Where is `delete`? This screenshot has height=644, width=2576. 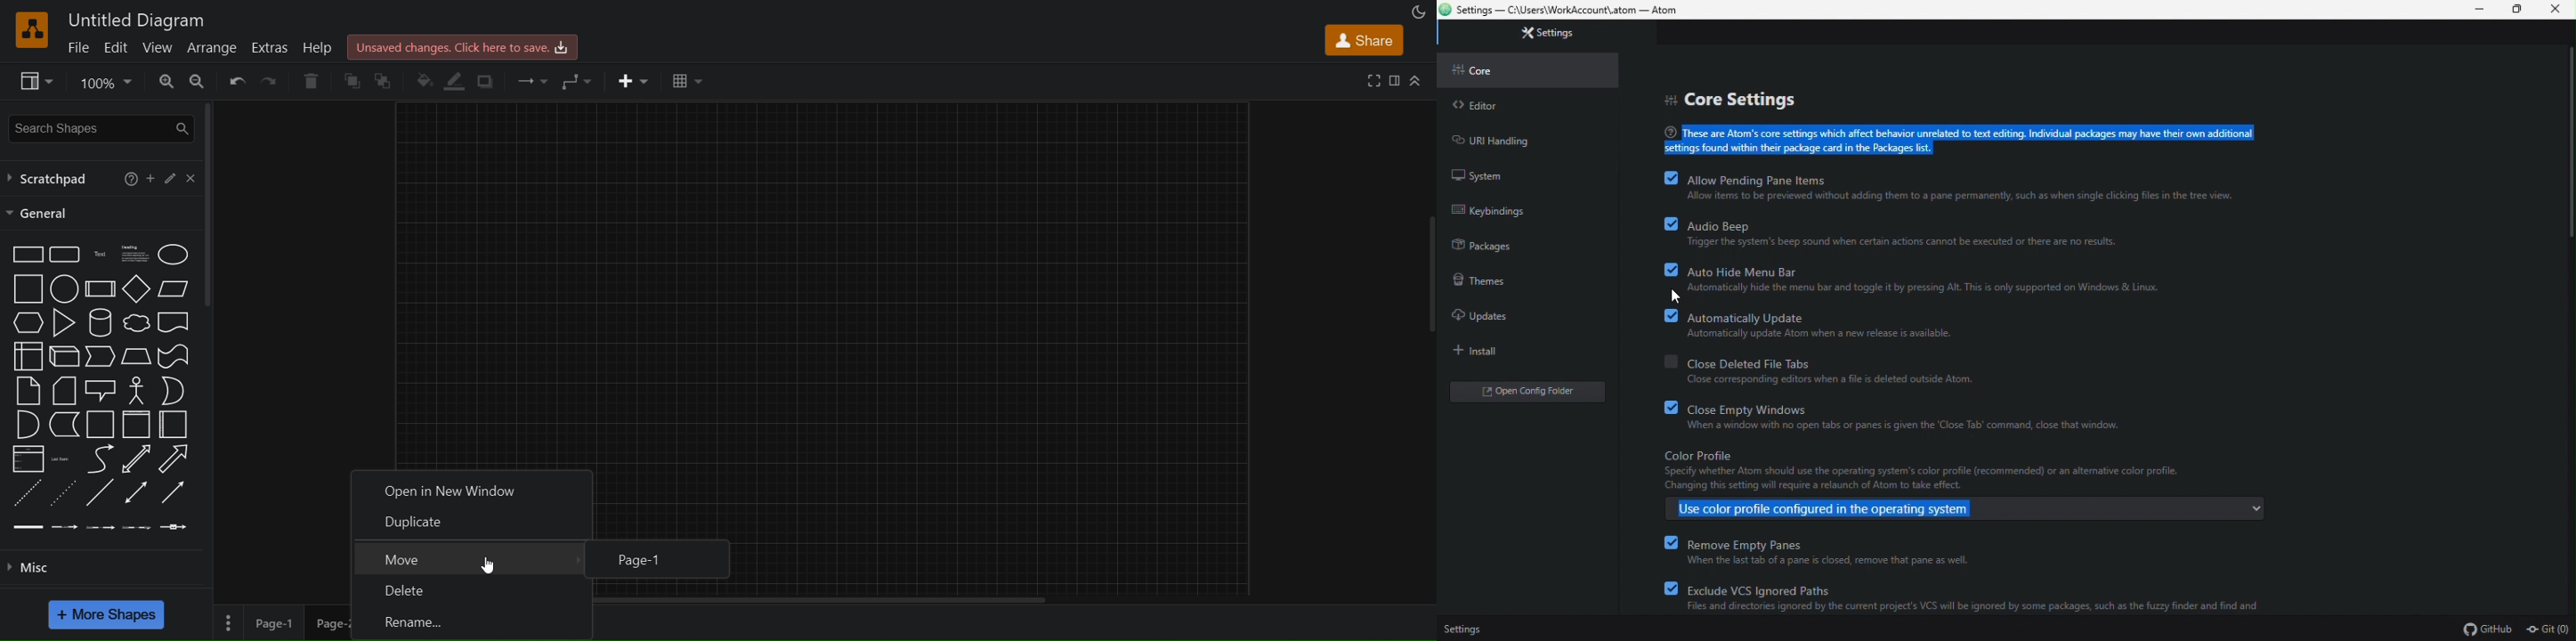 delete is located at coordinates (476, 591).